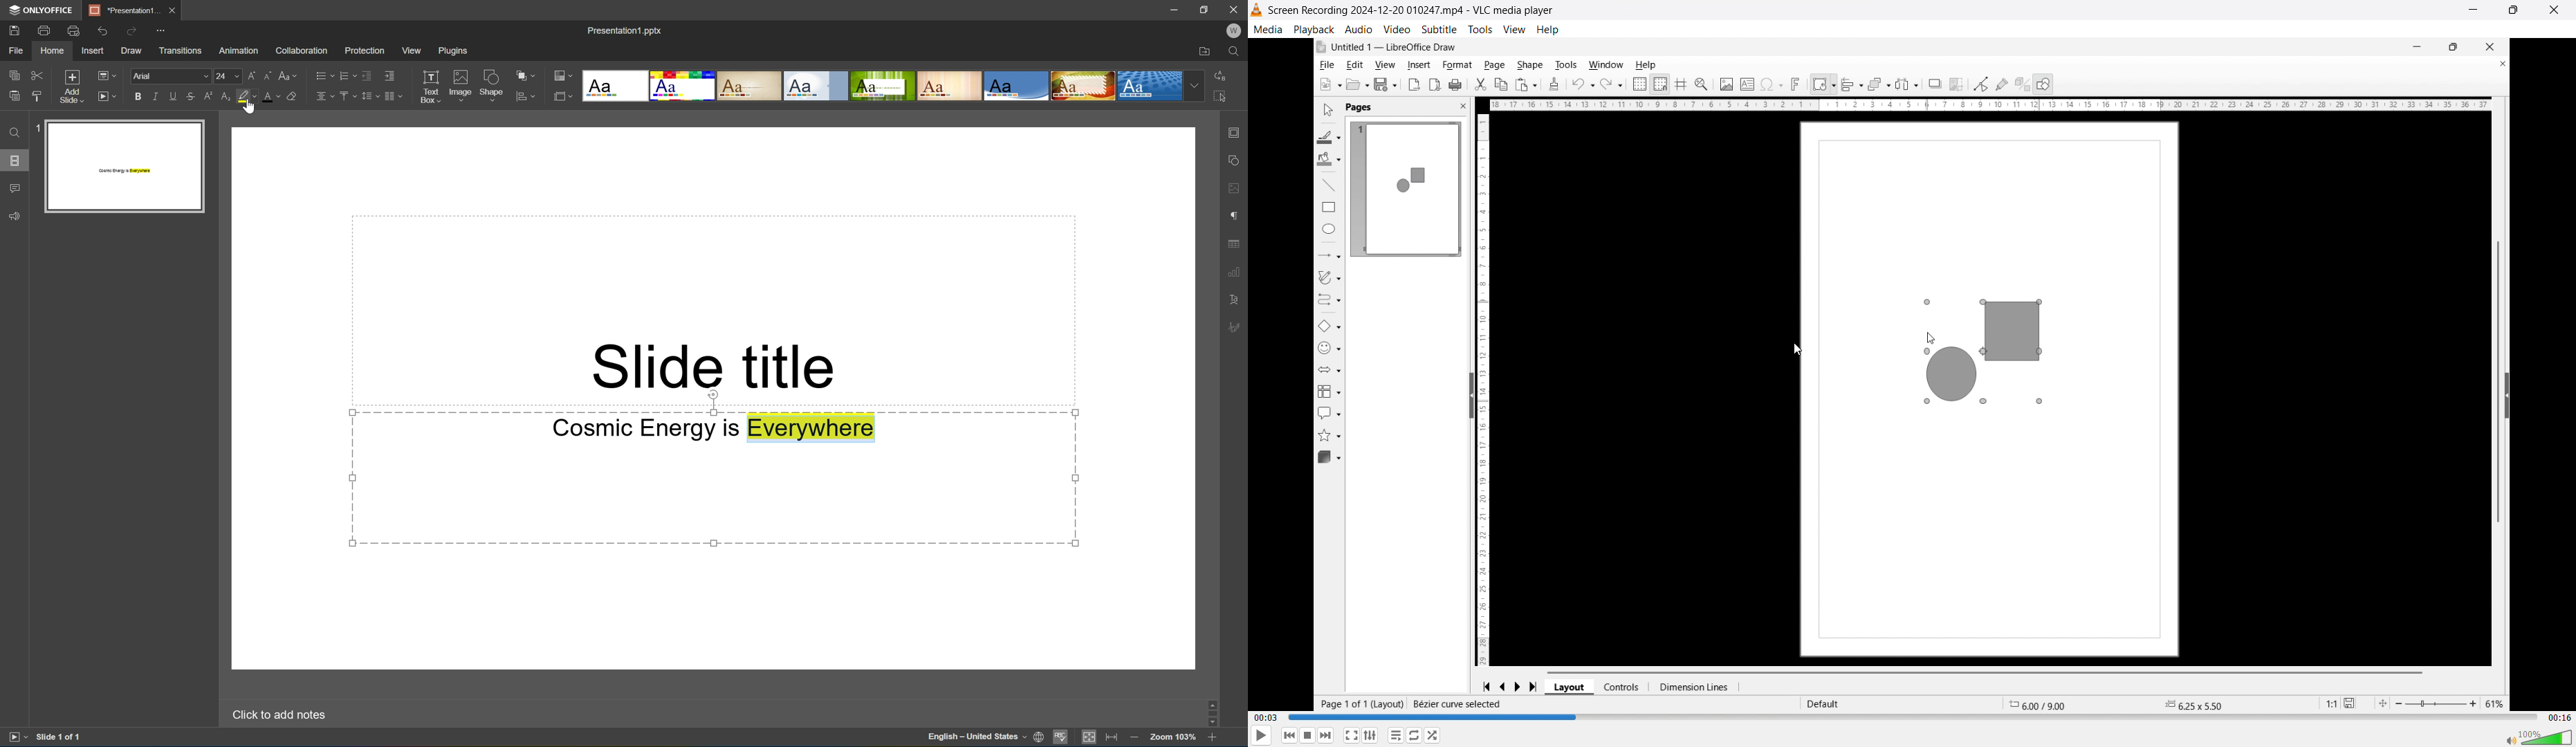 This screenshot has height=756, width=2576. What do you see at coordinates (269, 74) in the screenshot?
I see `Decrement font size` at bounding box center [269, 74].